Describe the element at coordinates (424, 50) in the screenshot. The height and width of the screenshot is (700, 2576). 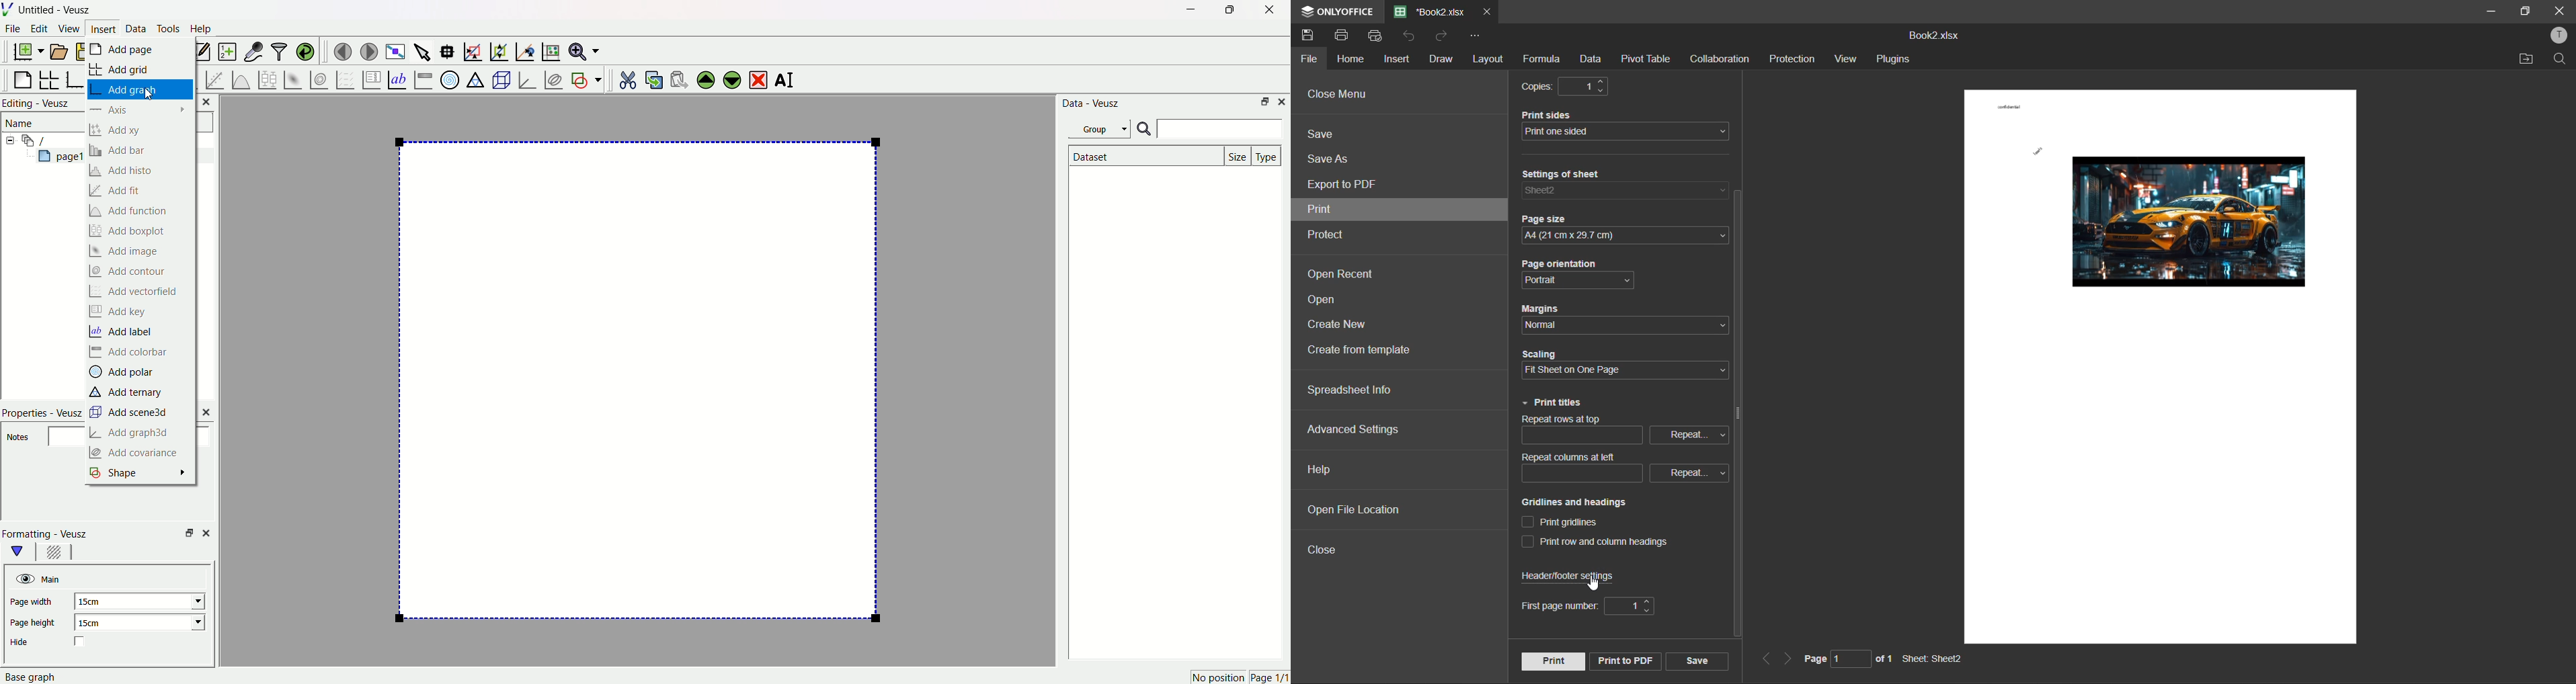
I see `select items` at that location.